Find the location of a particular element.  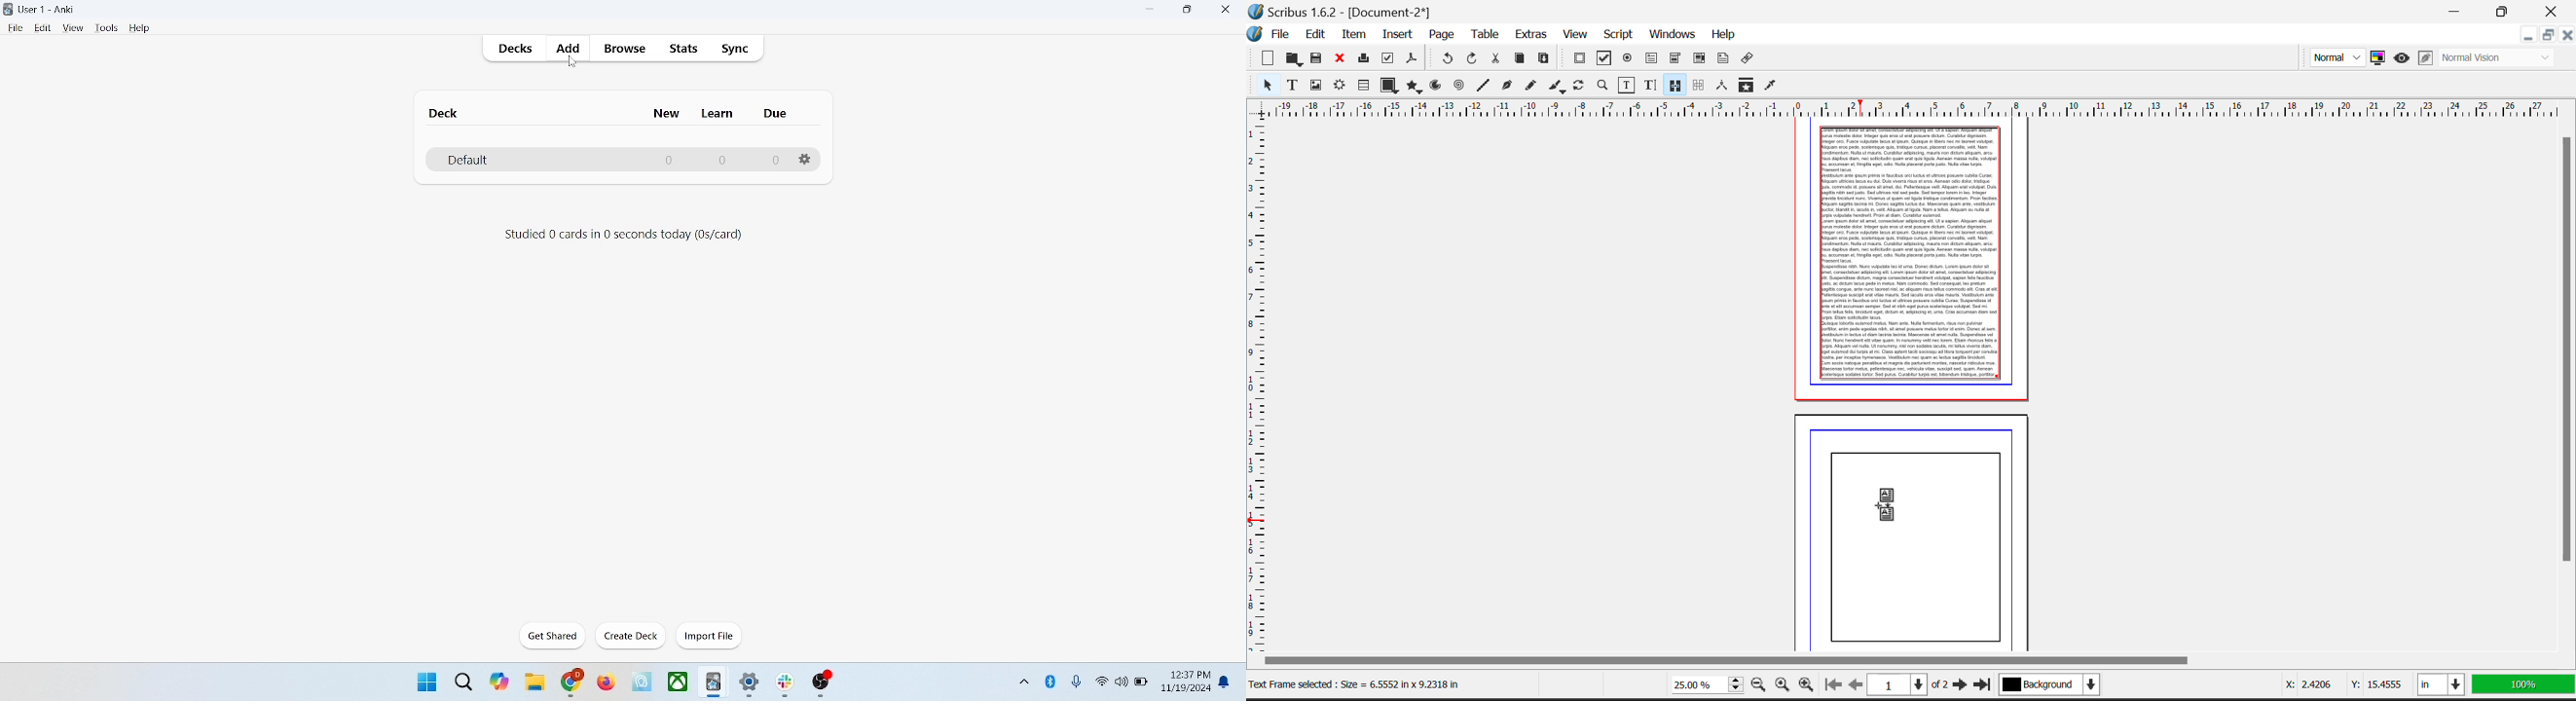

Arcs is located at coordinates (1436, 86).